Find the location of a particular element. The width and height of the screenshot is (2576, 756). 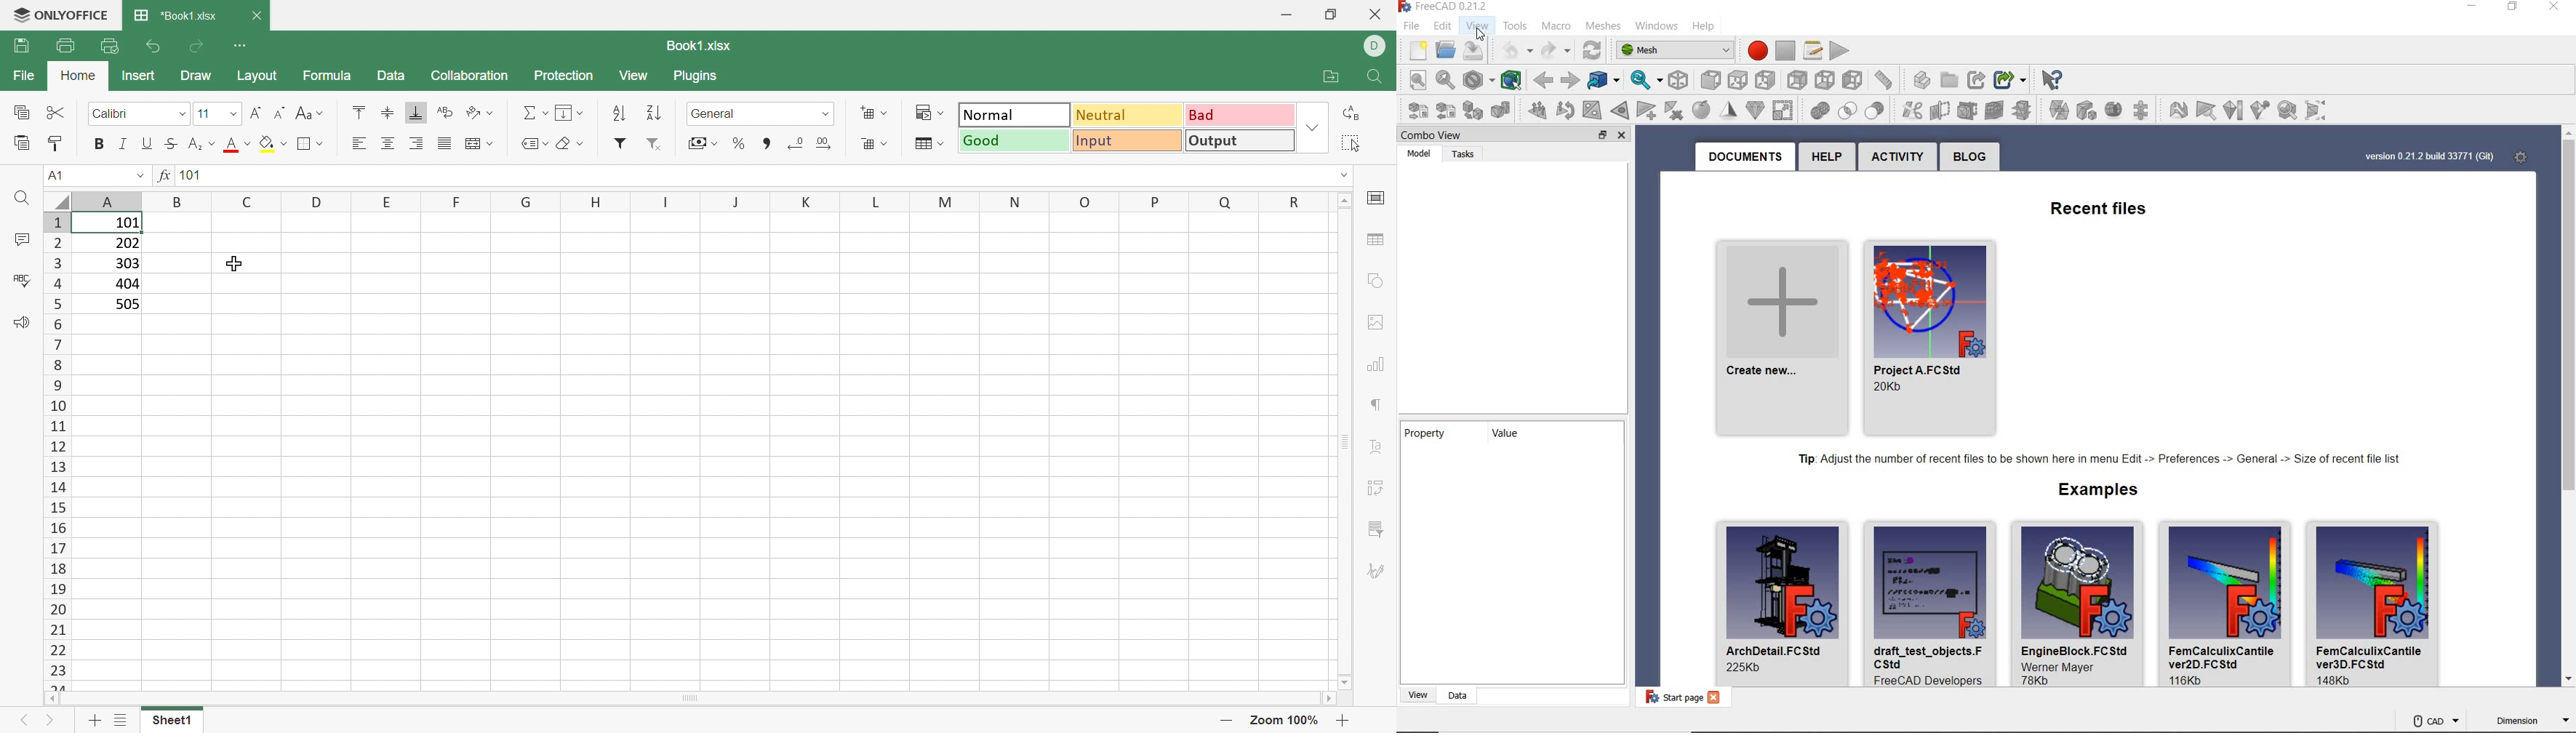

Scroll Bar is located at coordinates (695, 704).